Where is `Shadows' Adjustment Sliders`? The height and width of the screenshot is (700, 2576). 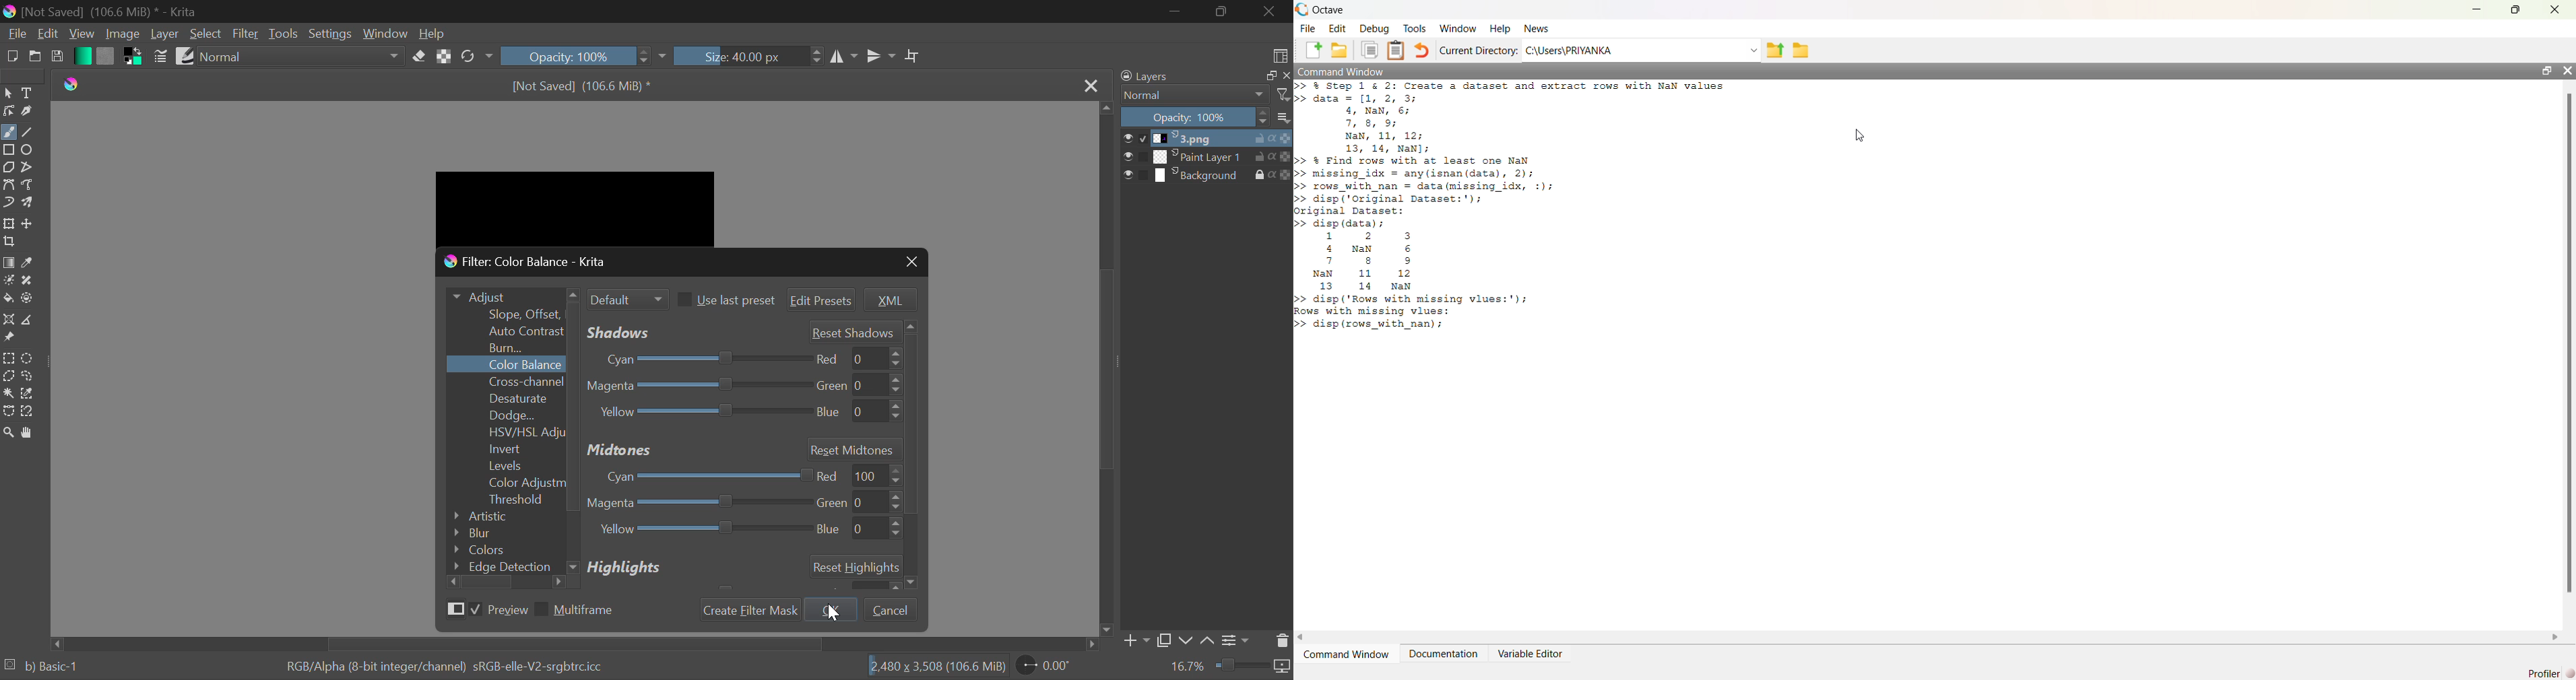
Shadows' Adjustment Sliders is located at coordinates (738, 332).